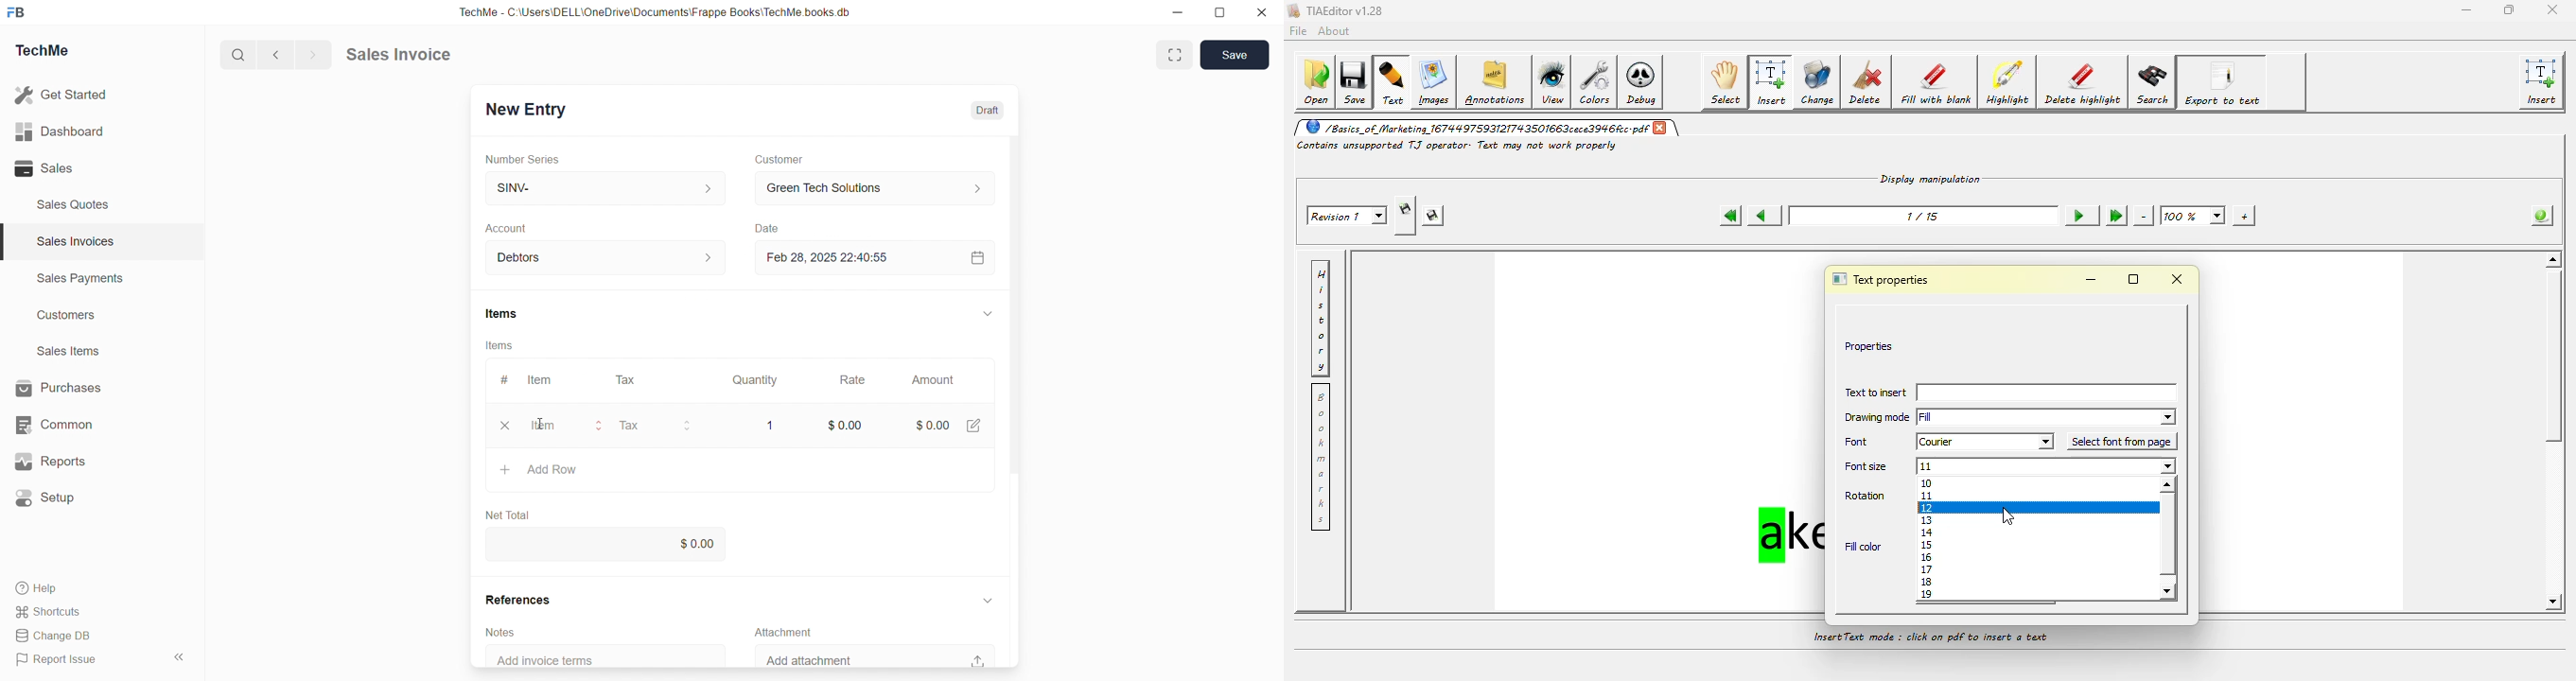 The width and height of the screenshot is (2576, 700). What do you see at coordinates (503, 313) in the screenshot?
I see `Items` at bounding box center [503, 313].